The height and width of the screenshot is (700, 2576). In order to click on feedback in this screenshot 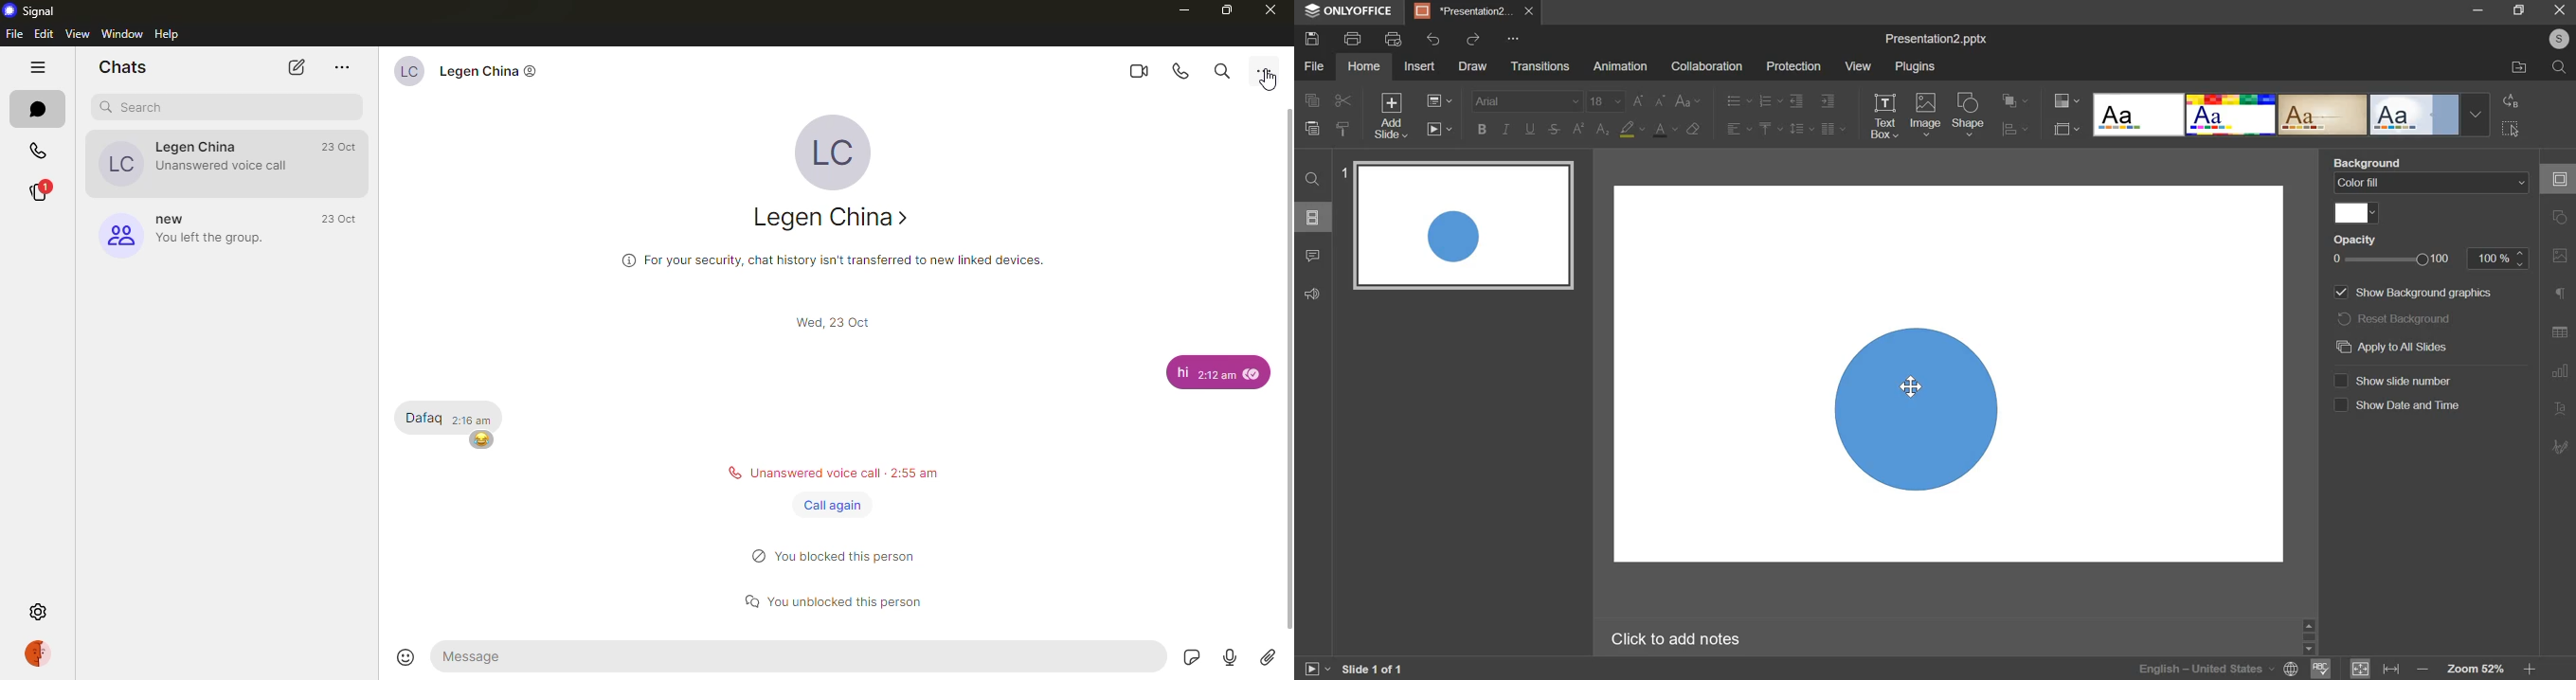, I will do `click(1314, 294)`.